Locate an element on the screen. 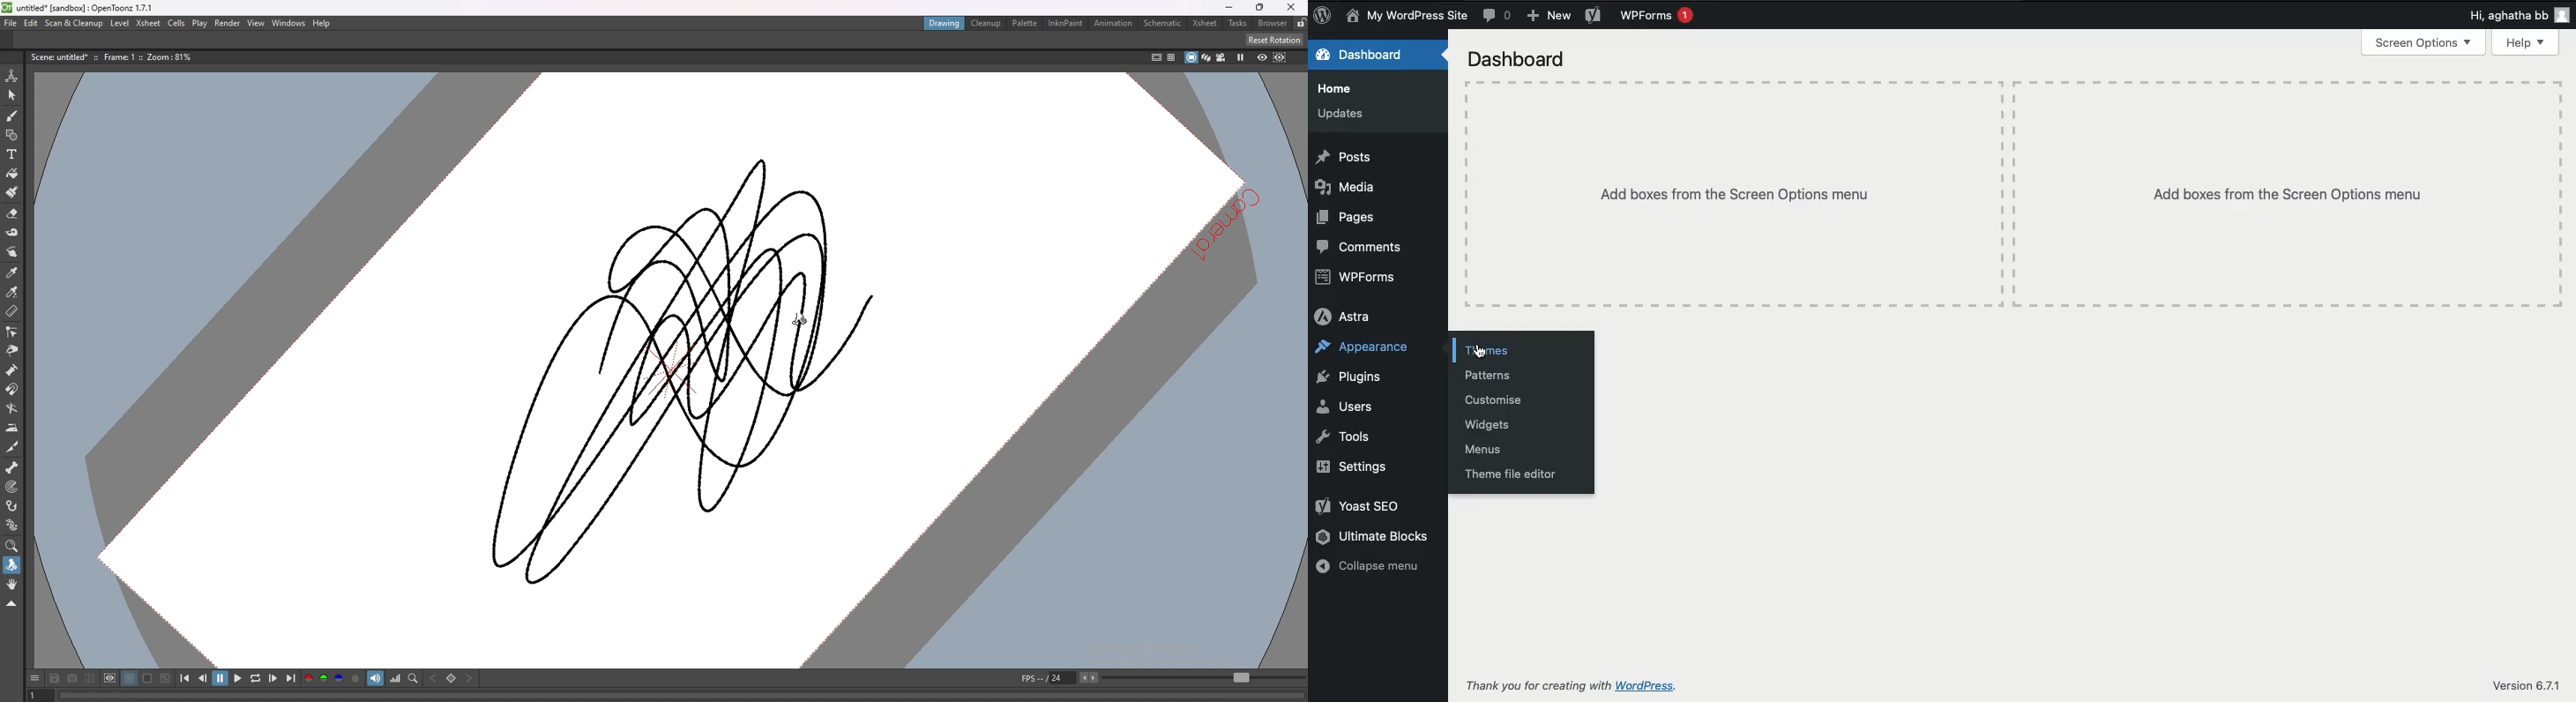 The height and width of the screenshot is (728, 2576). description is located at coordinates (113, 57).